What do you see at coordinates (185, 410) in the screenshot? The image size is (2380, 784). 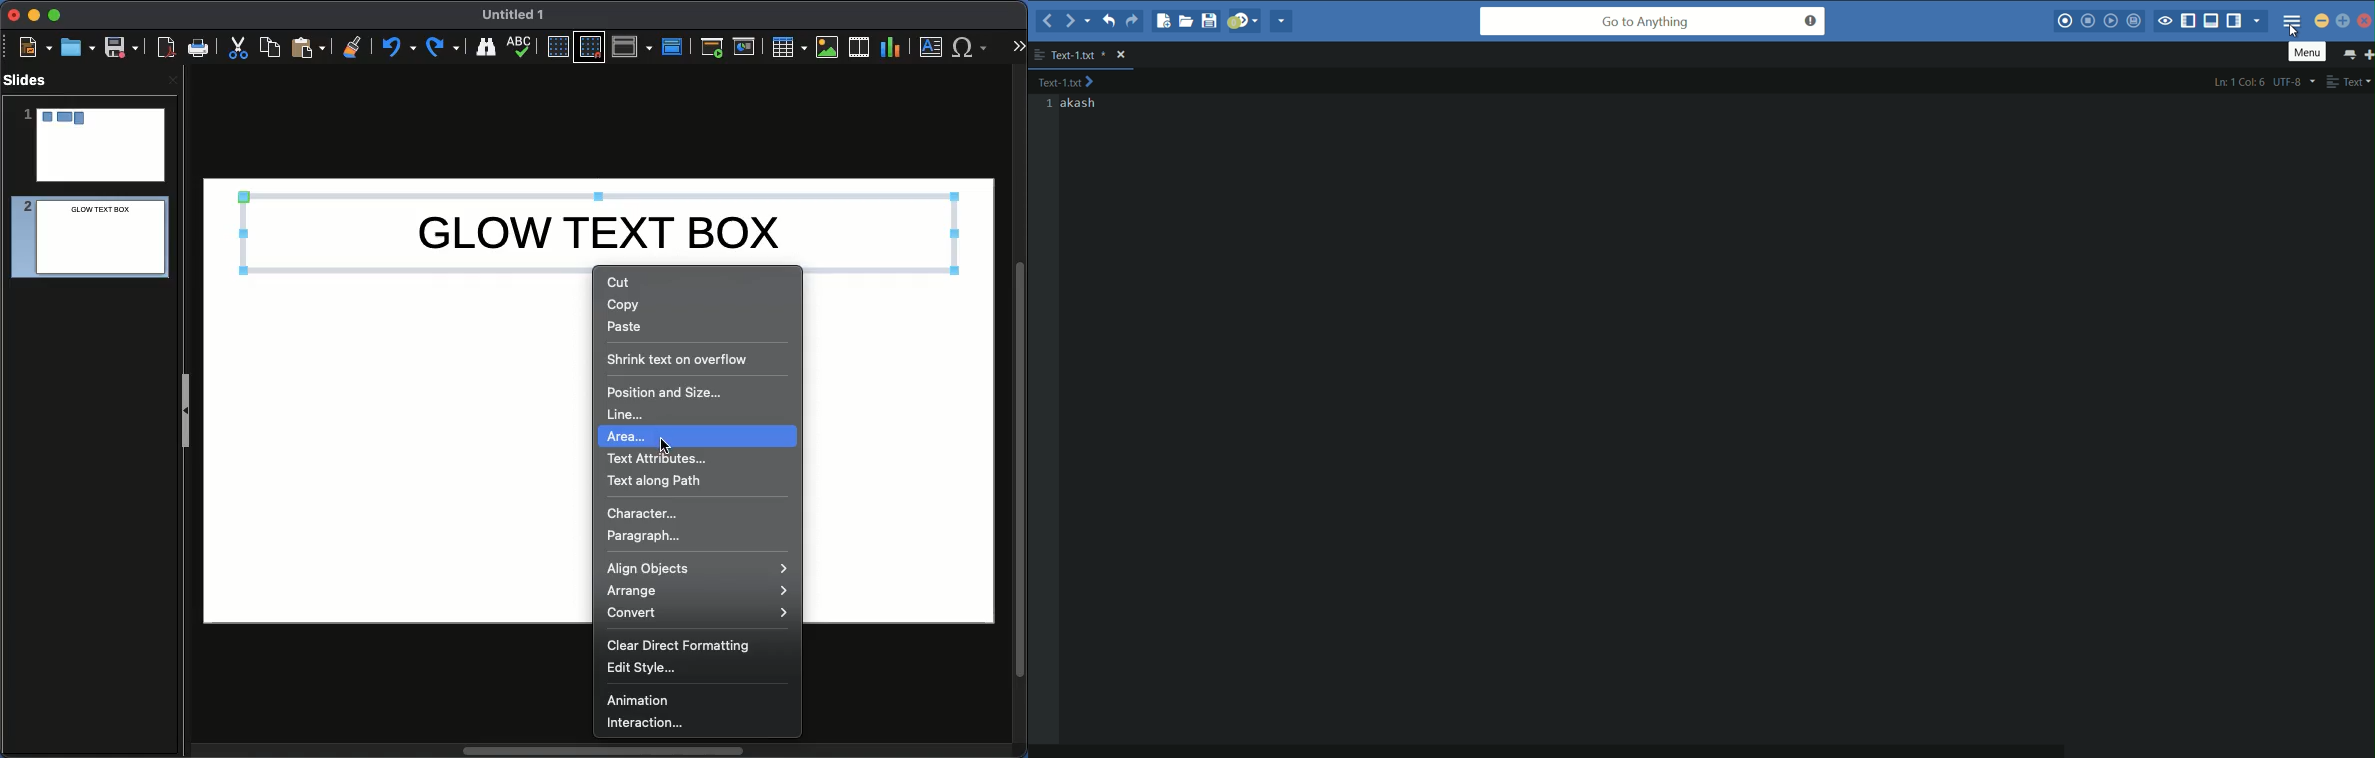 I see `Slide panel` at bounding box center [185, 410].